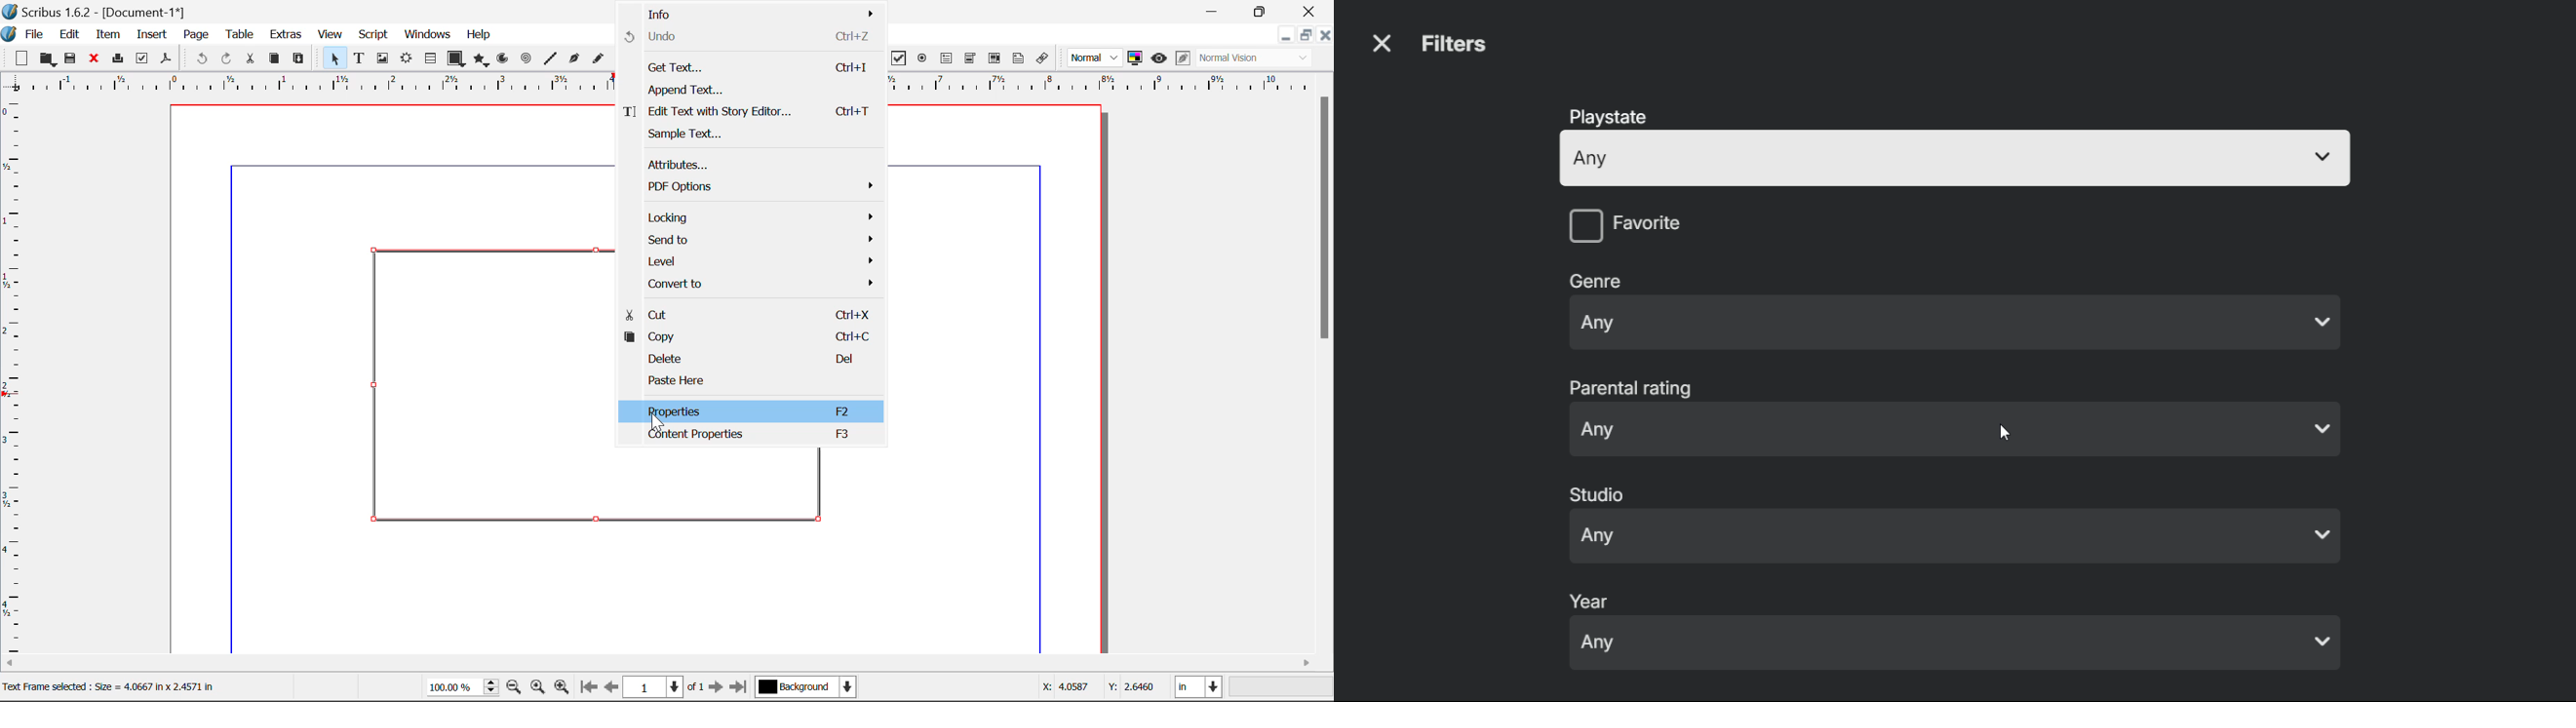 The width and height of the screenshot is (2576, 728). What do you see at coordinates (482, 60) in the screenshot?
I see `Polygon` at bounding box center [482, 60].